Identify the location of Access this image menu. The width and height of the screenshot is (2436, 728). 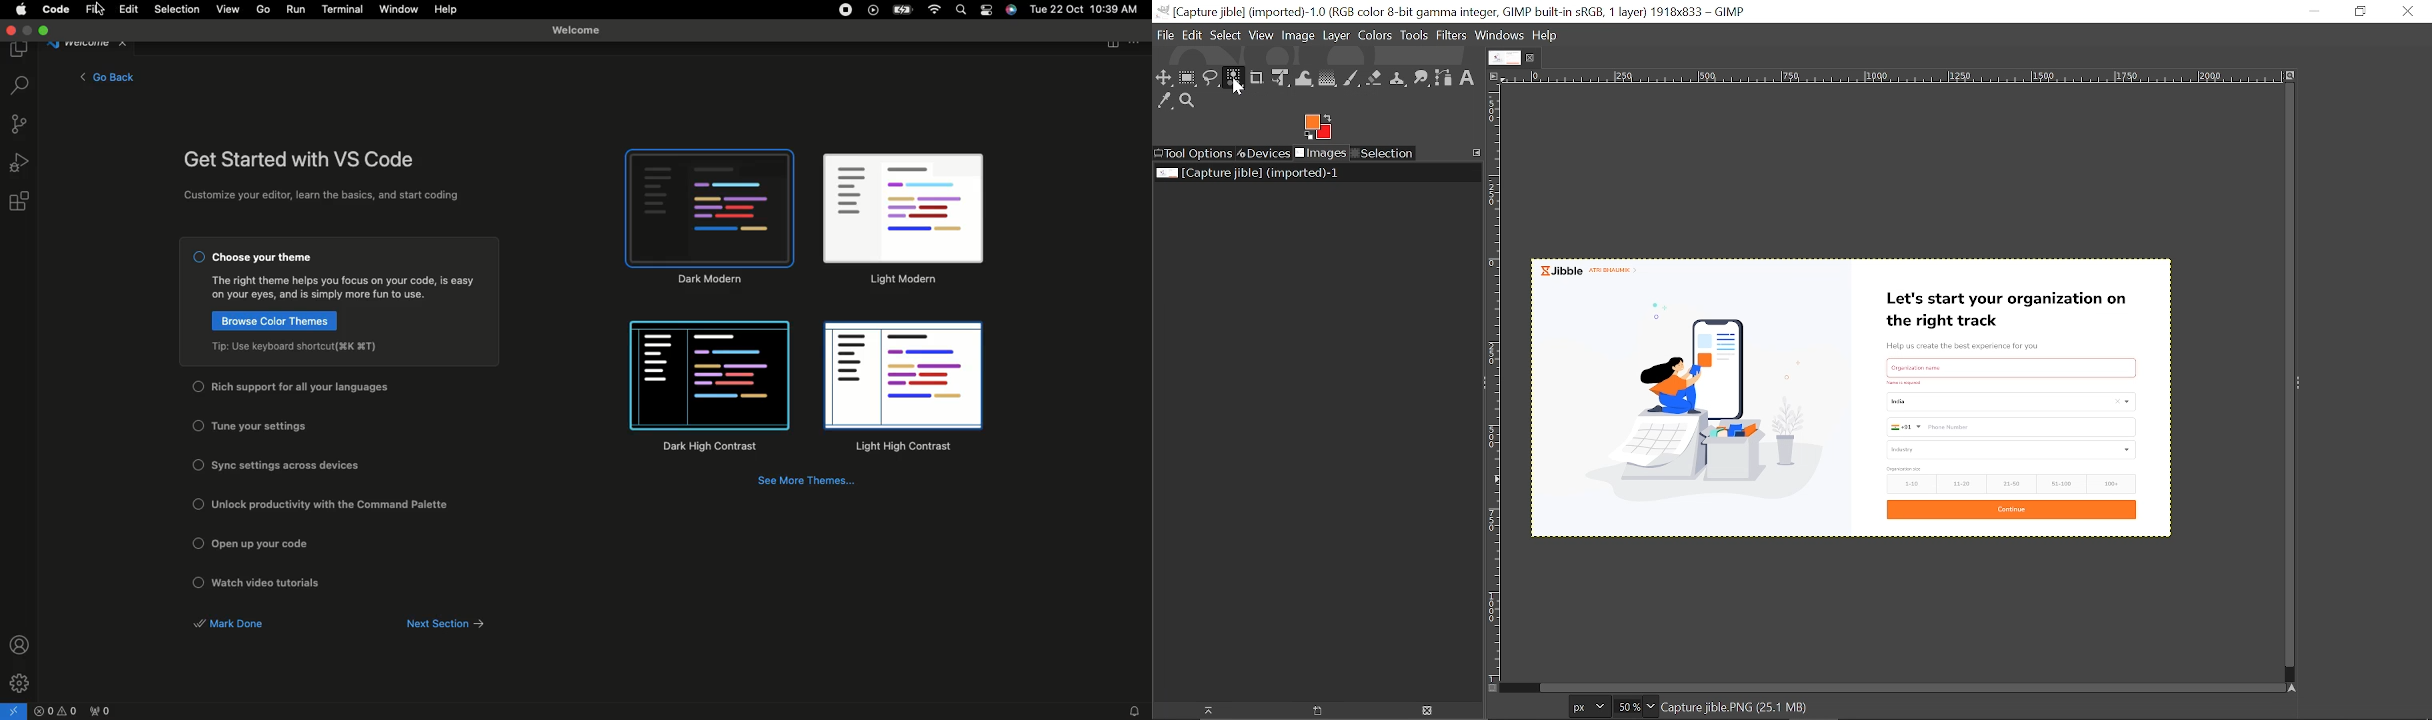
(1493, 75).